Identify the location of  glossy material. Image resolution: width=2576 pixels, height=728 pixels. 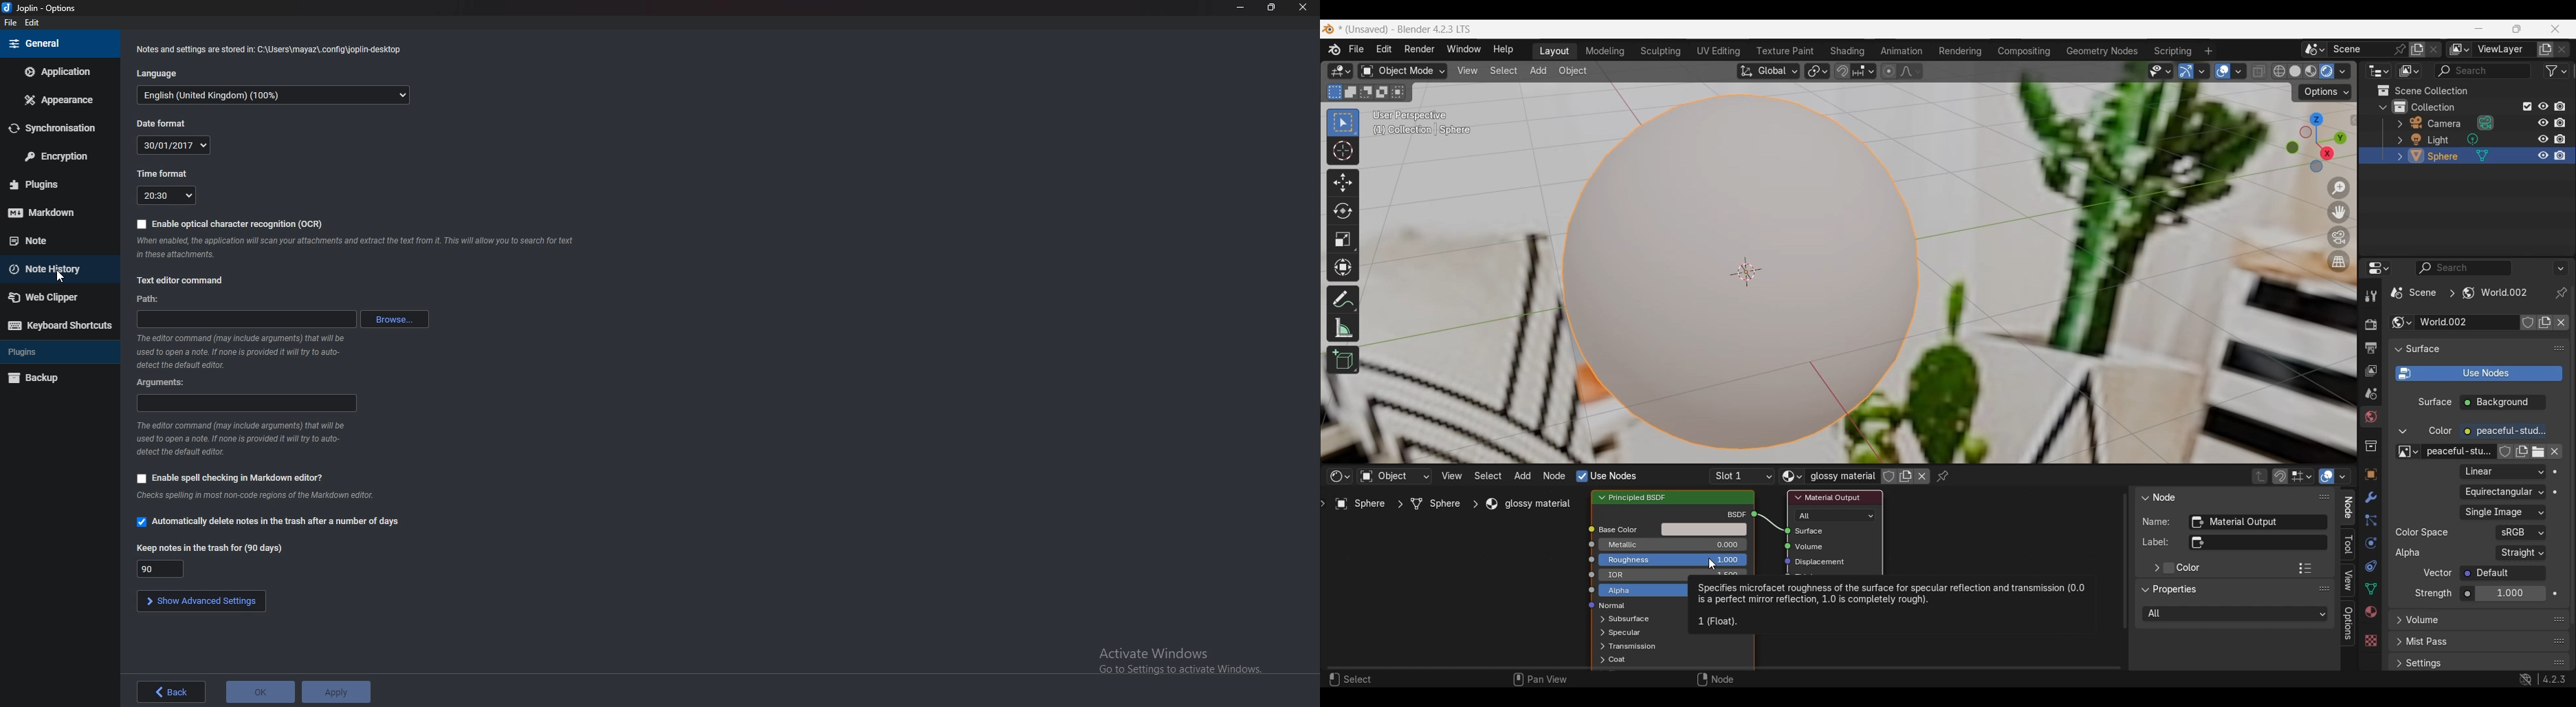
(1532, 504).